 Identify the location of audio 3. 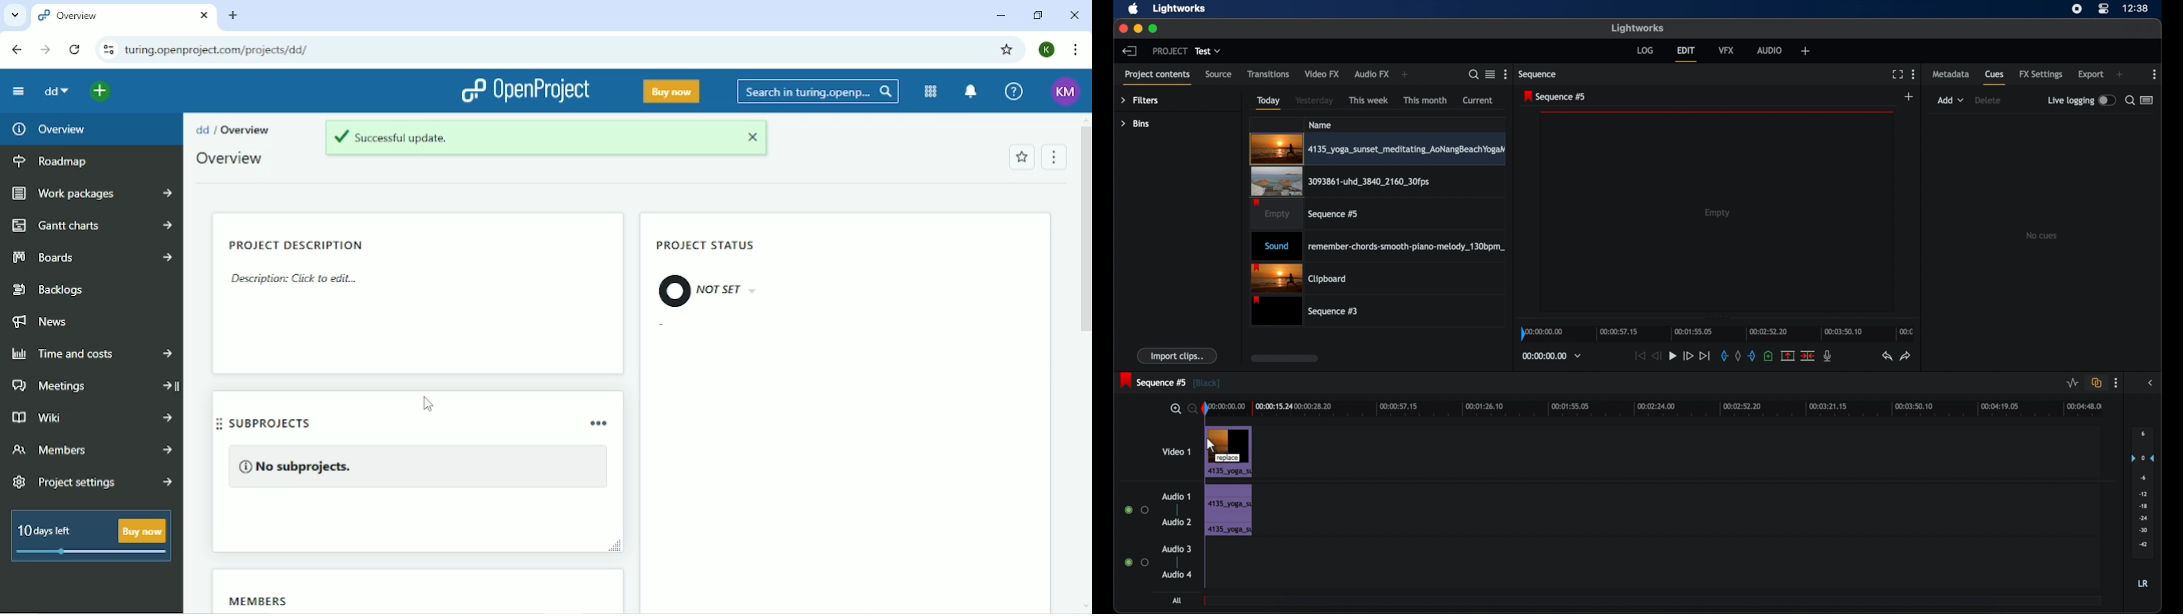
(1175, 549).